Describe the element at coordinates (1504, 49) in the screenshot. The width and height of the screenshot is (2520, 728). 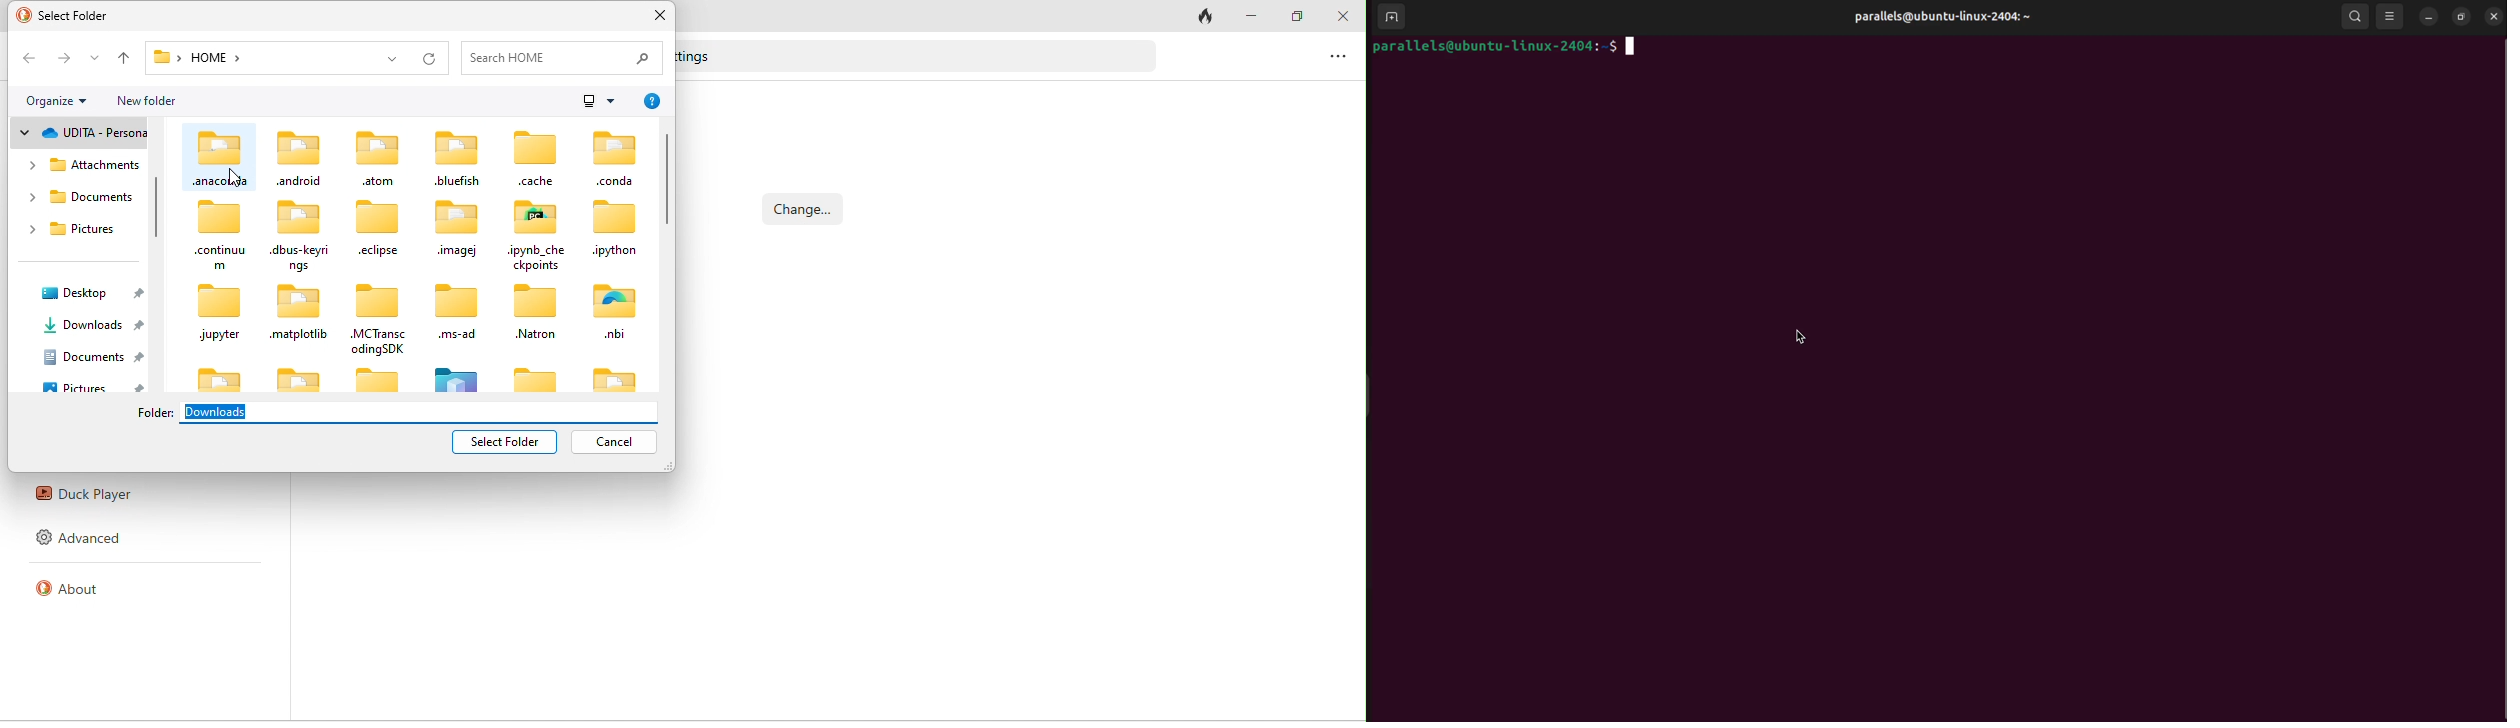
I see `bash prompt` at that location.